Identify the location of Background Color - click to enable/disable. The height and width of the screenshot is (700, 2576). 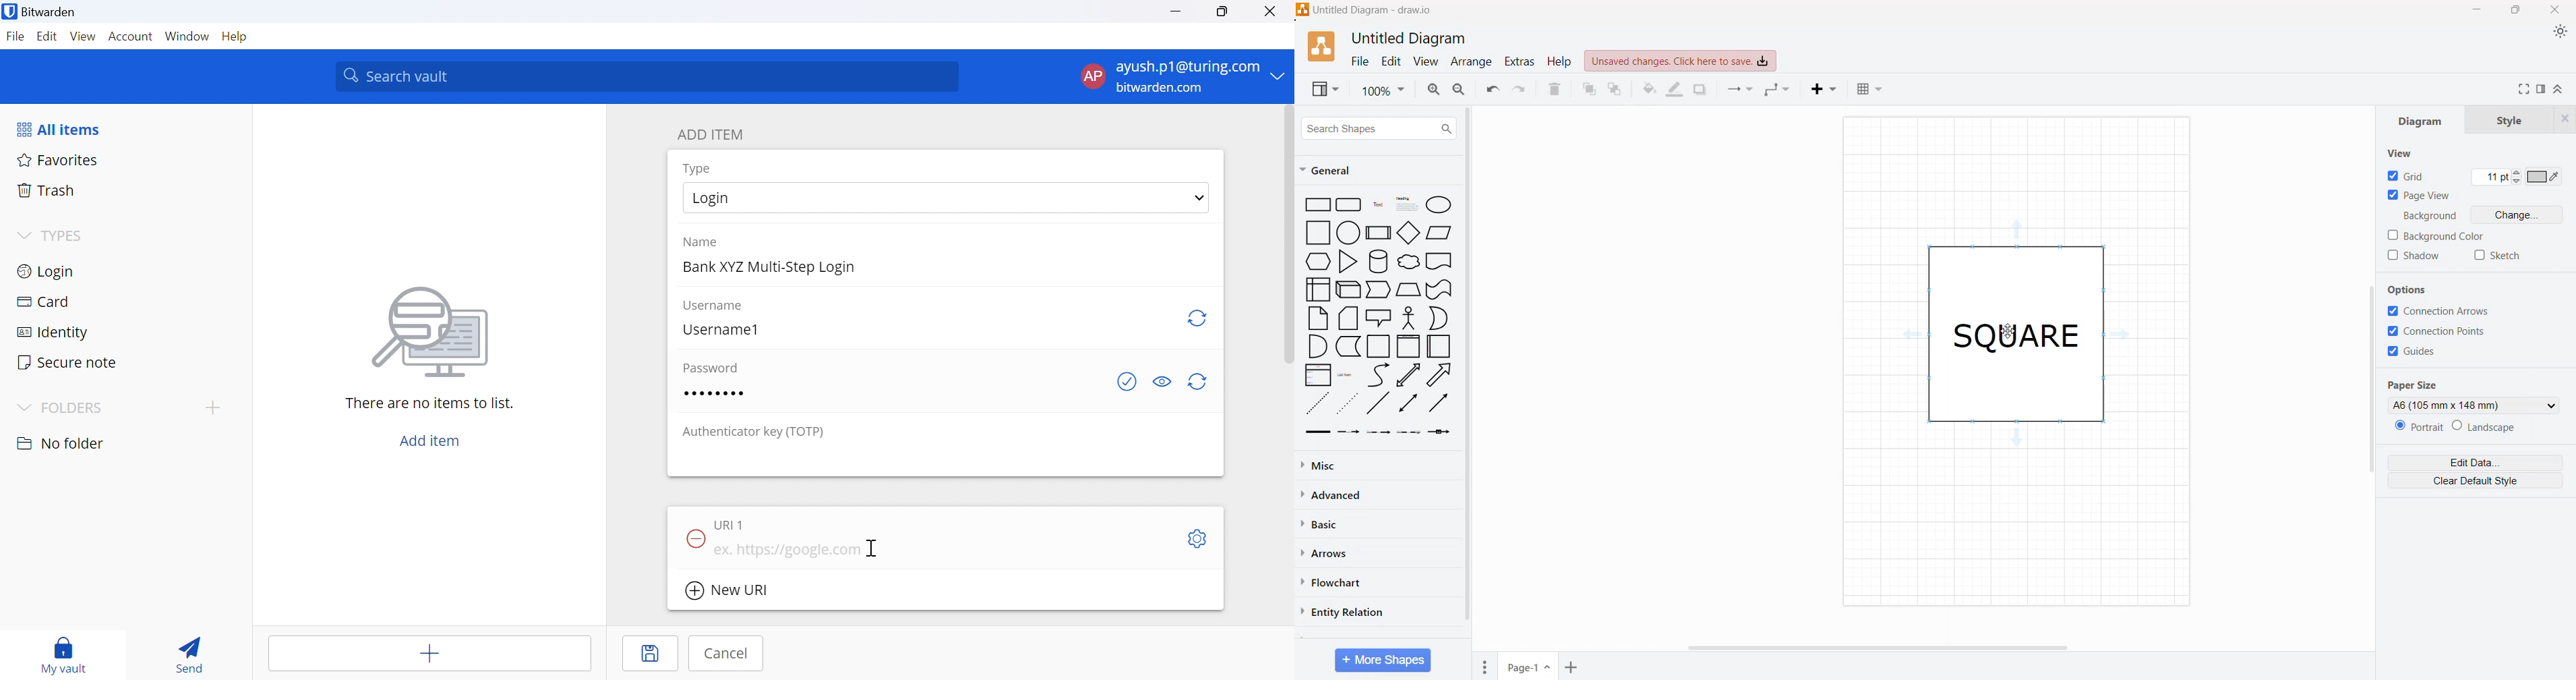
(2436, 236).